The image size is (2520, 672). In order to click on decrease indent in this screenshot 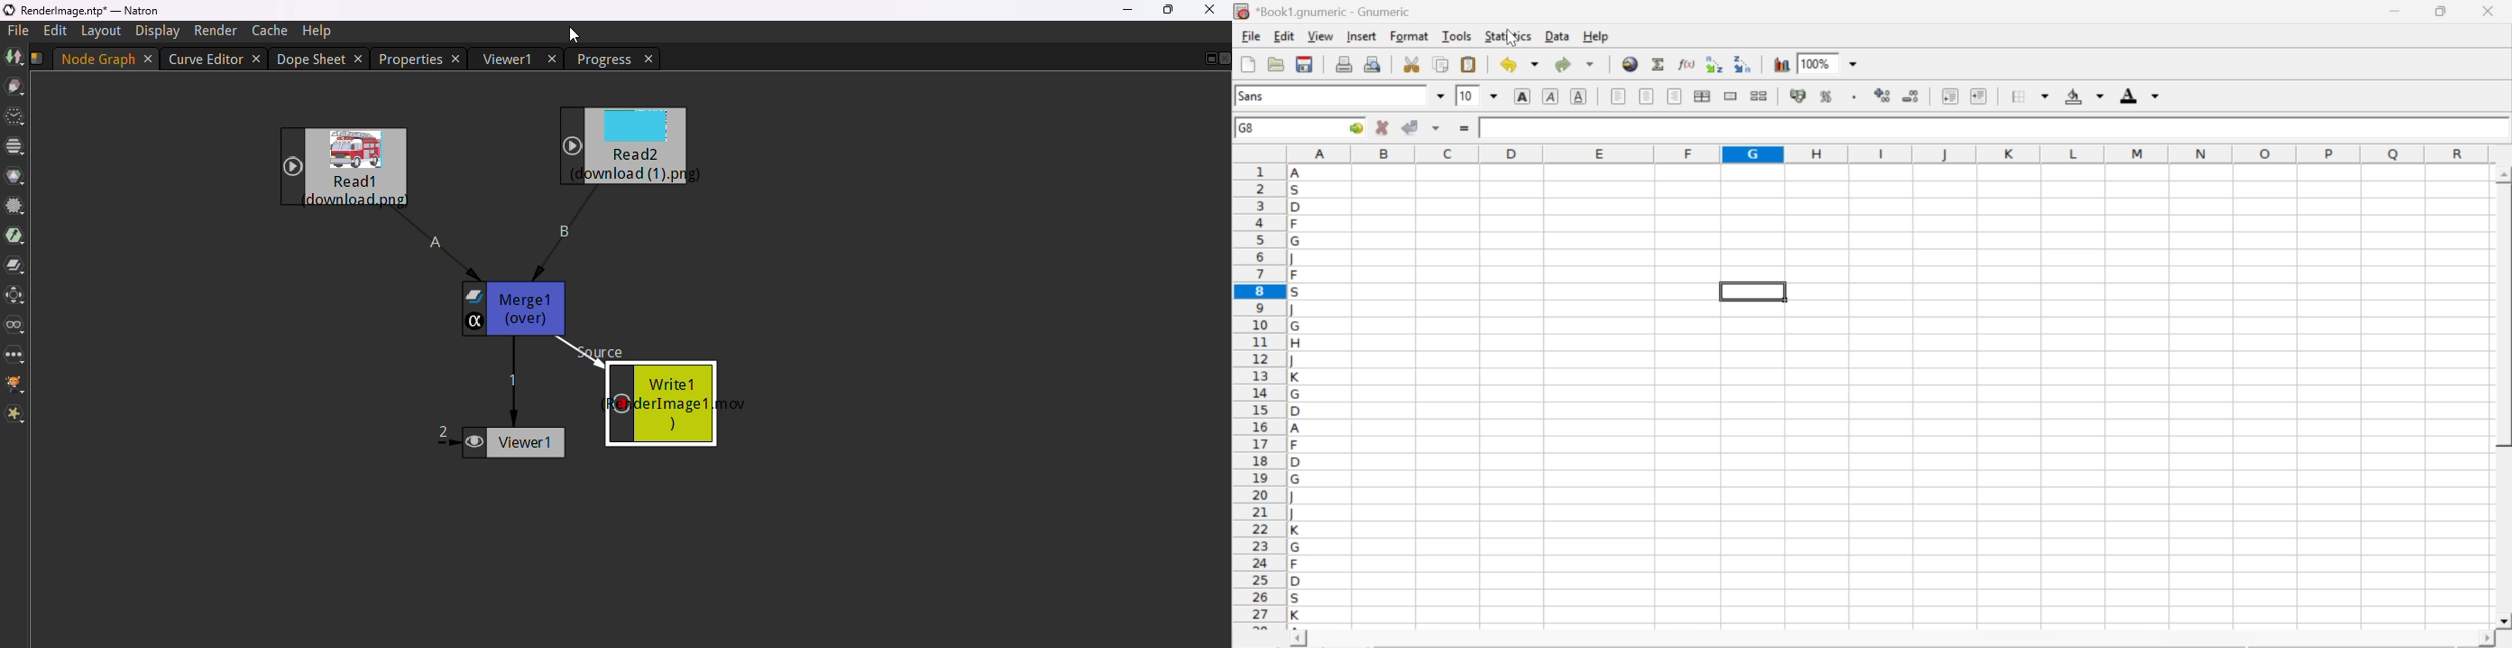, I will do `click(1950, 95)`.